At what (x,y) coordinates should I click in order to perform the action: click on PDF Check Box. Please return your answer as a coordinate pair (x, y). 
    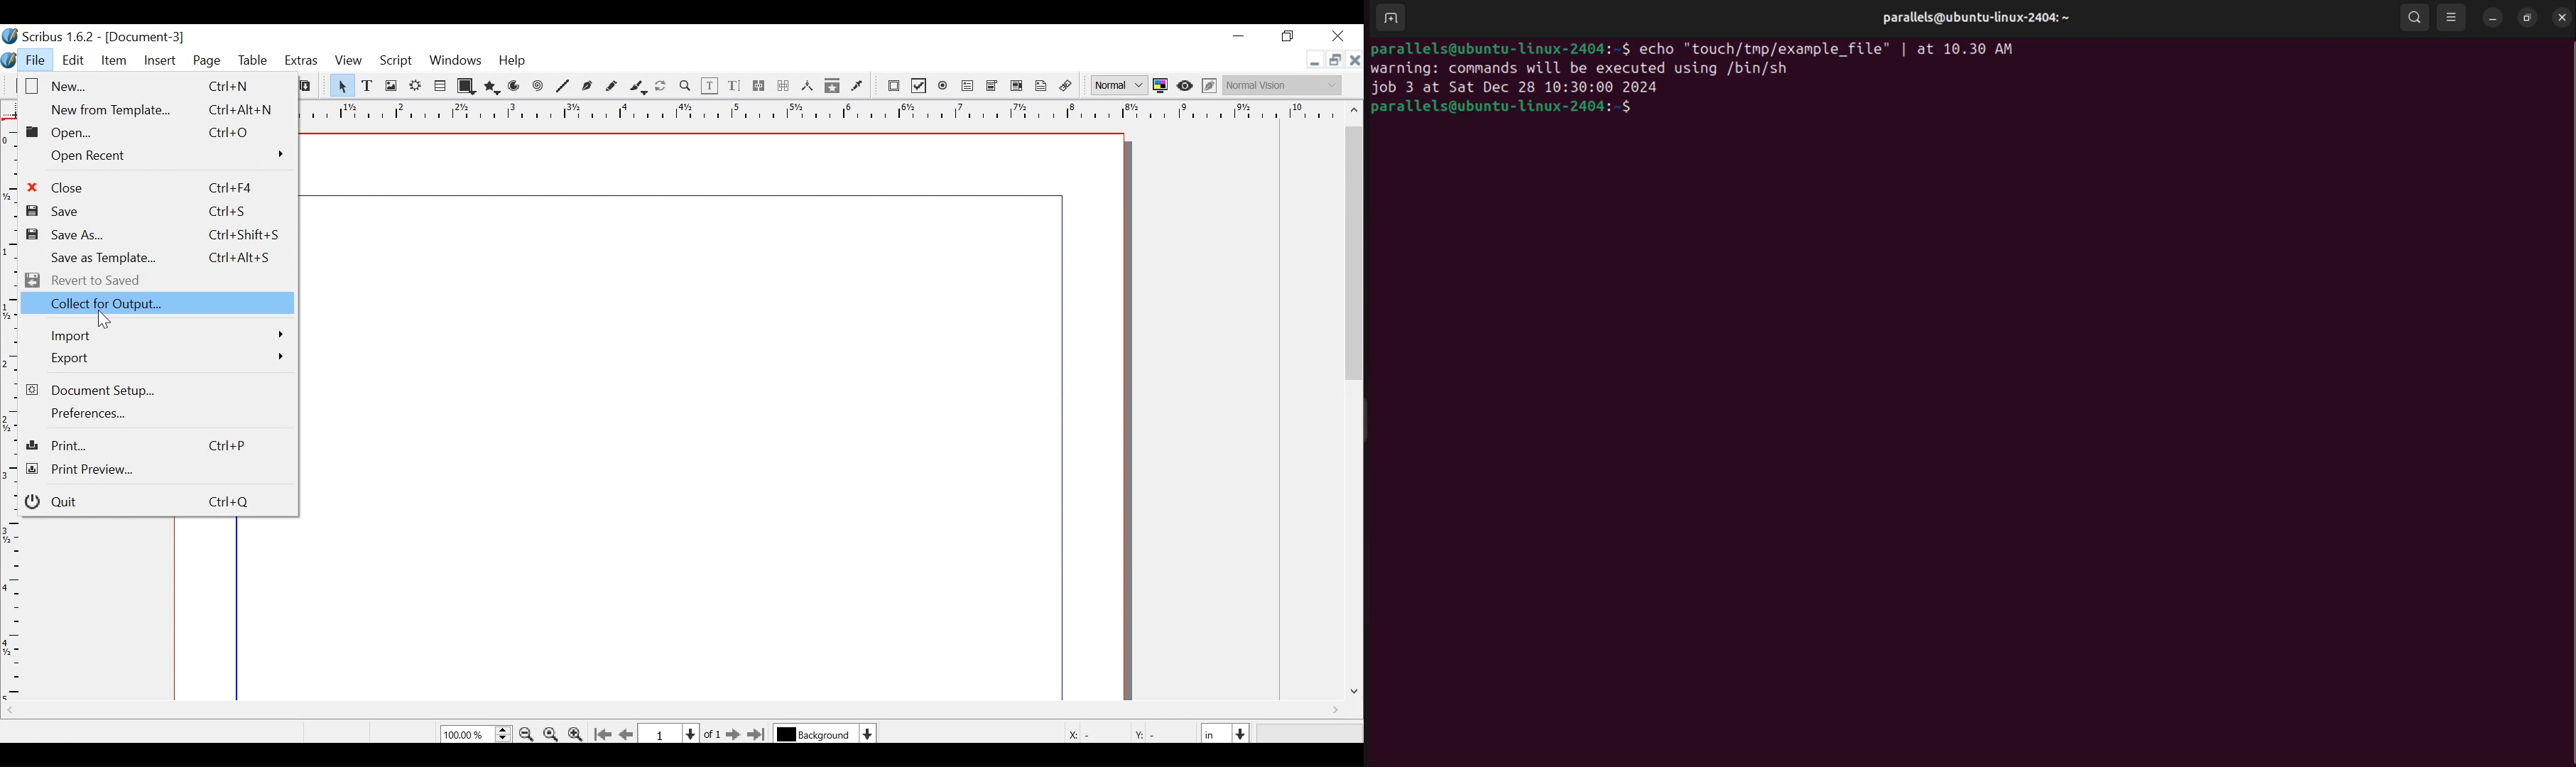
    Looking at the image, I should click on (918, 86).